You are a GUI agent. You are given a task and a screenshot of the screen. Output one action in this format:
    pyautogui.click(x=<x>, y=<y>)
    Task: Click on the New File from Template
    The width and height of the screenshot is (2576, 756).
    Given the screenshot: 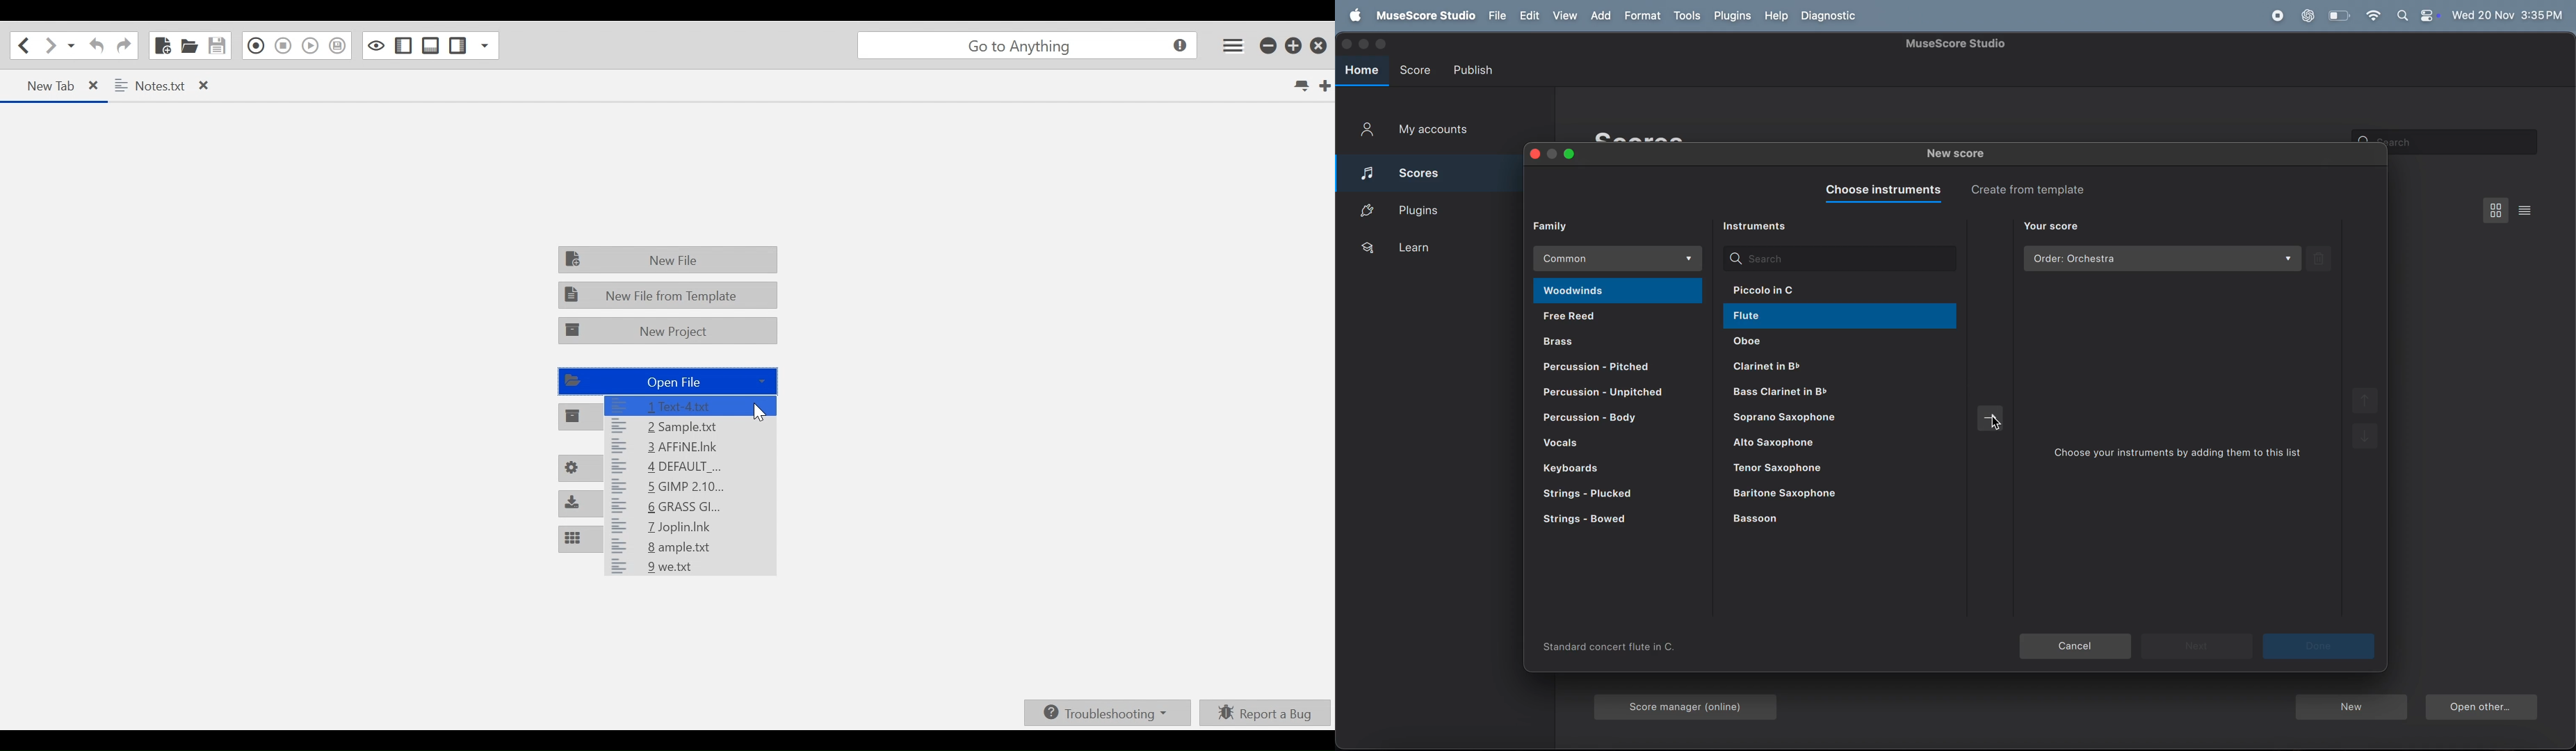 What is the action you would take?
    pyautogui.click(x=667, y=295)
    